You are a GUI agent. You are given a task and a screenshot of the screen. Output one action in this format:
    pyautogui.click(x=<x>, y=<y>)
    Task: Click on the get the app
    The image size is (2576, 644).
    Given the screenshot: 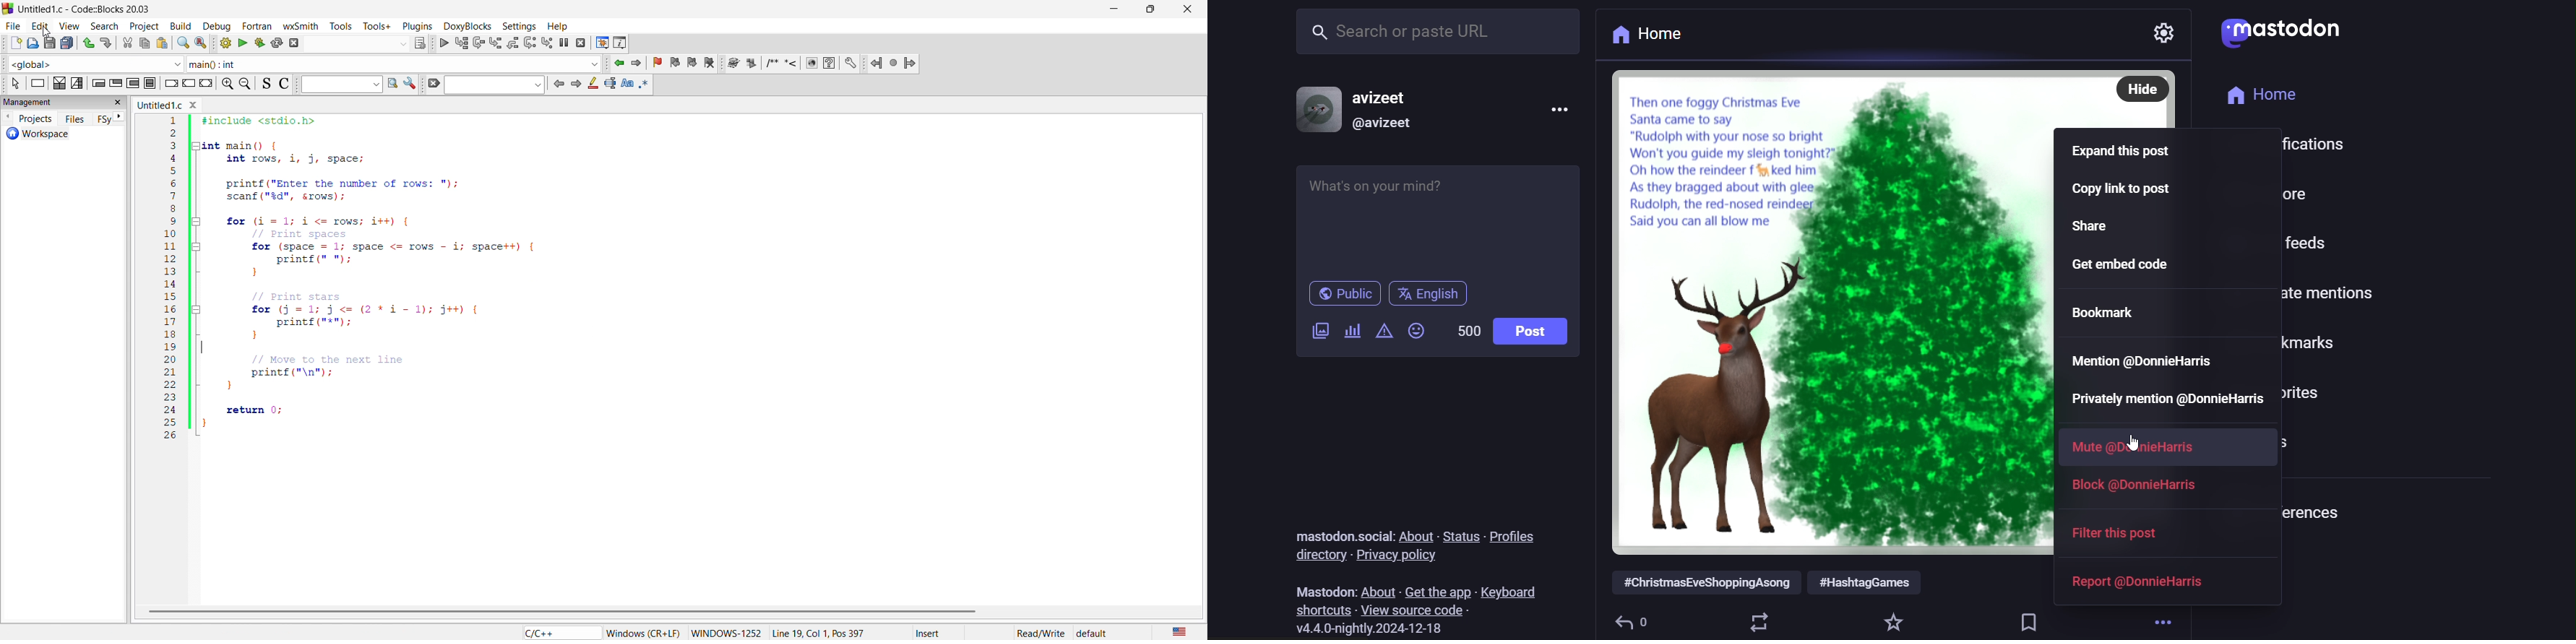 What is the action you would take?
    pyautogui.click(x=1434, y=589)
    